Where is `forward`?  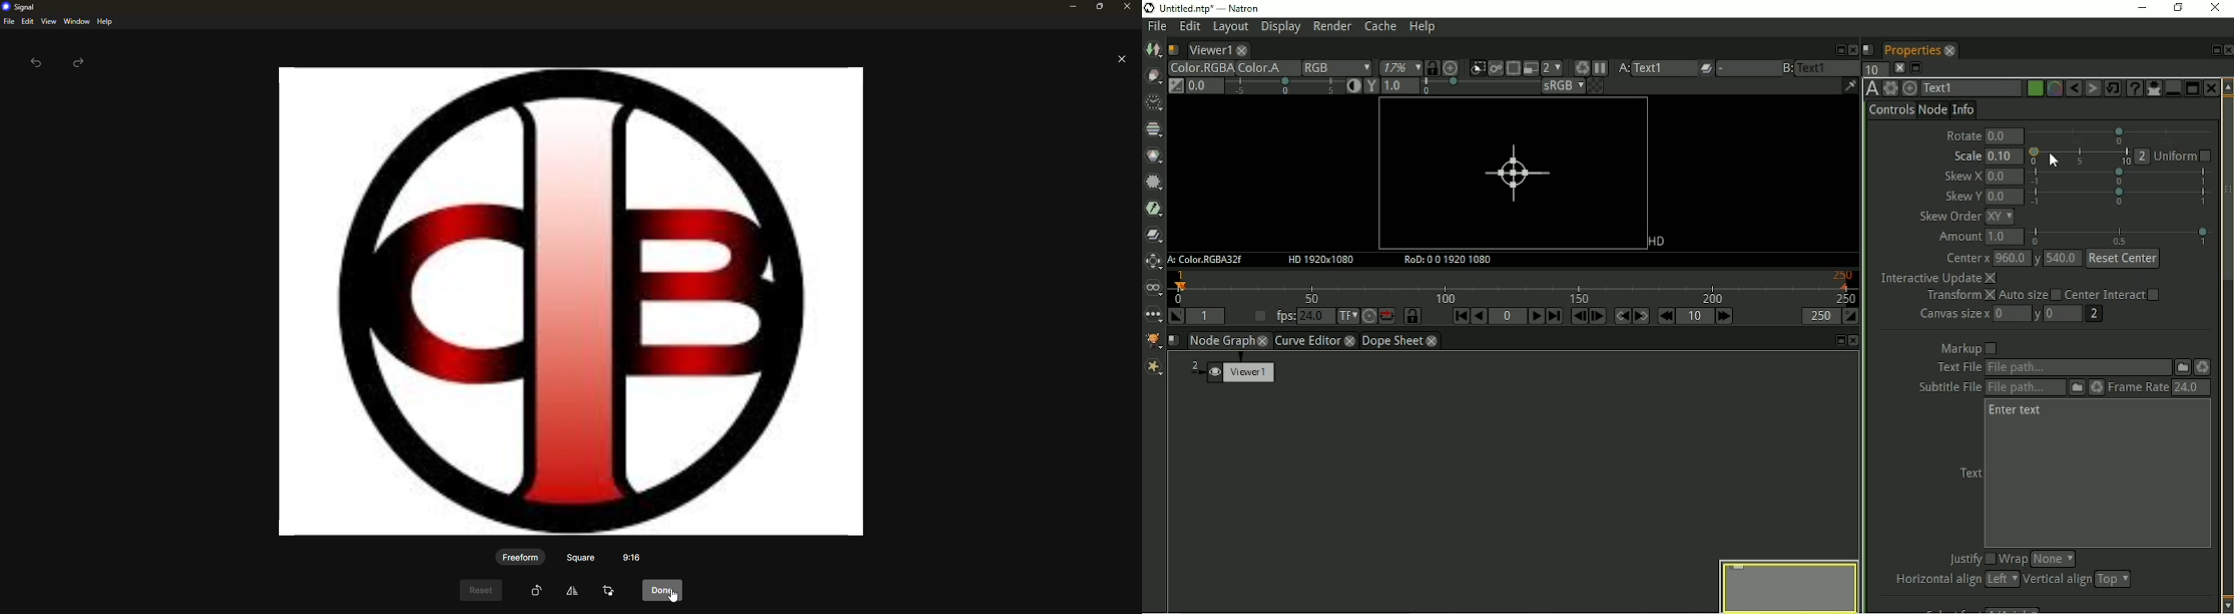 forward is located at coordinates (80, 62).